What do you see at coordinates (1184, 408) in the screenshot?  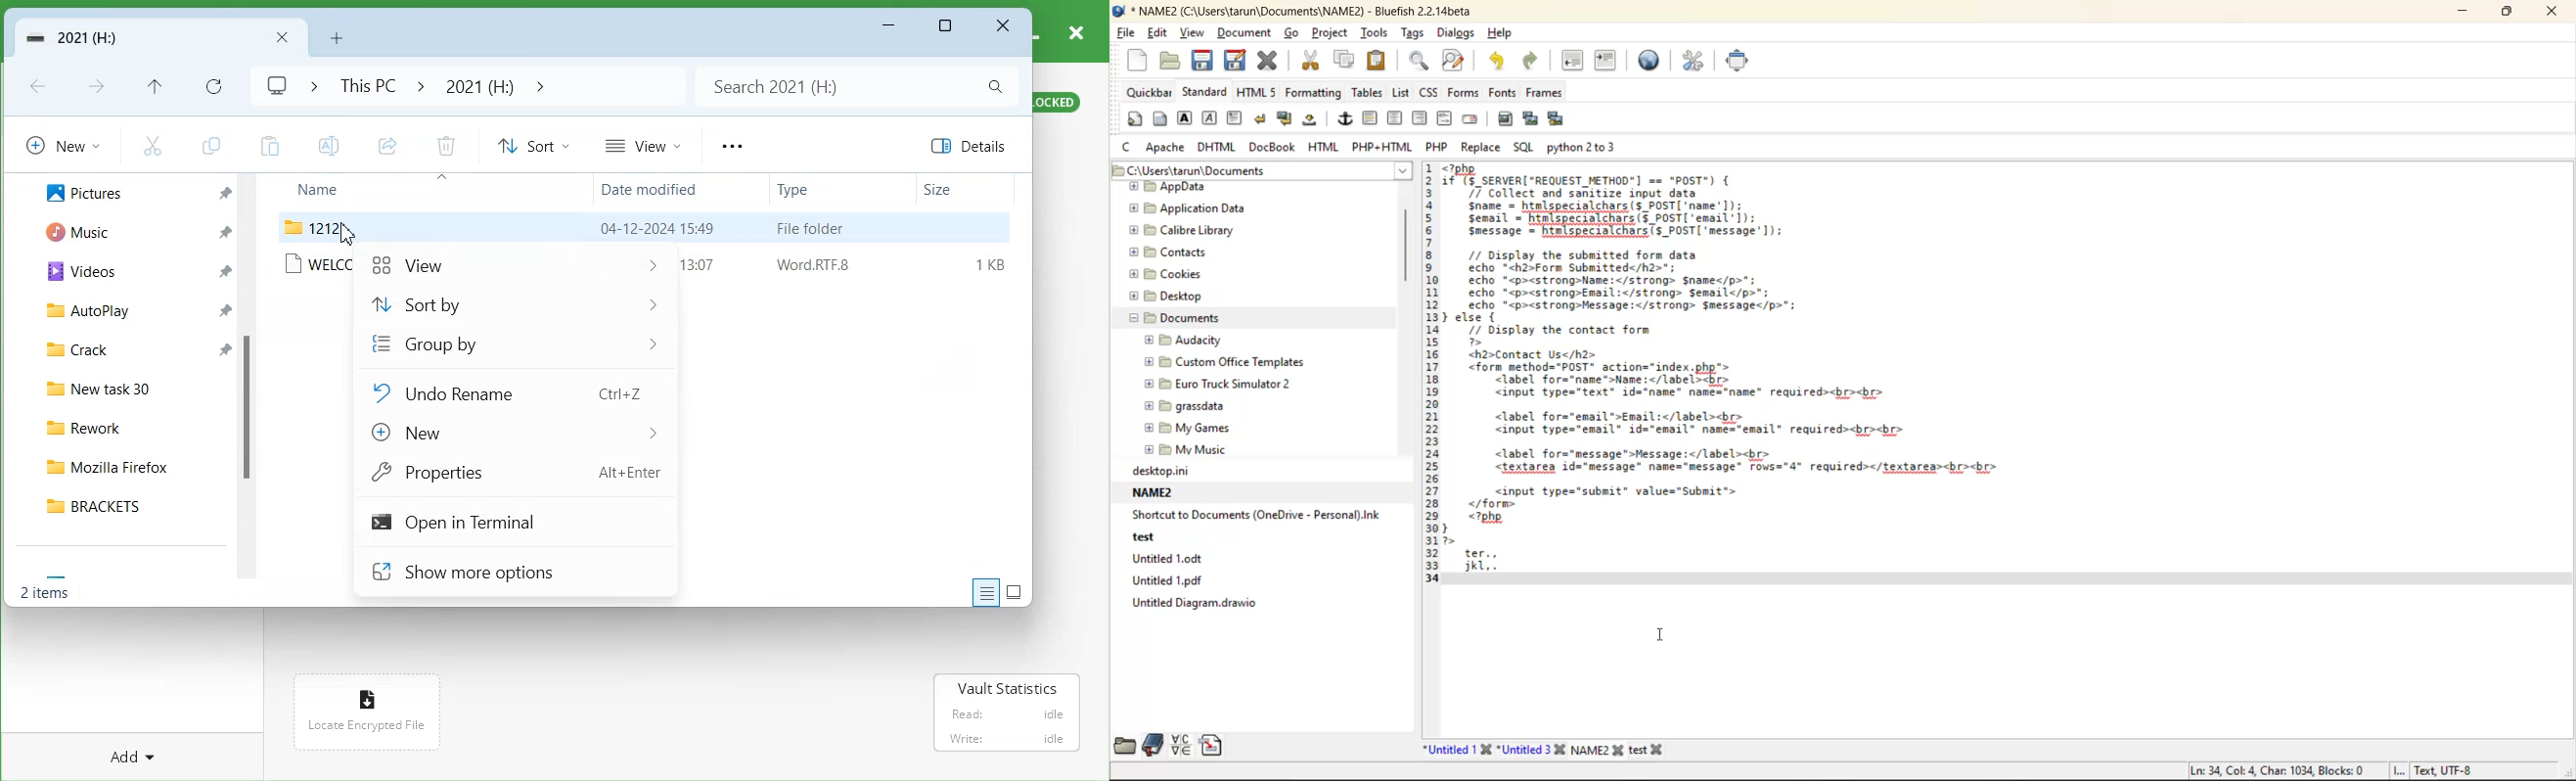 I see `grassdata` at bounding box center [1184, 408].